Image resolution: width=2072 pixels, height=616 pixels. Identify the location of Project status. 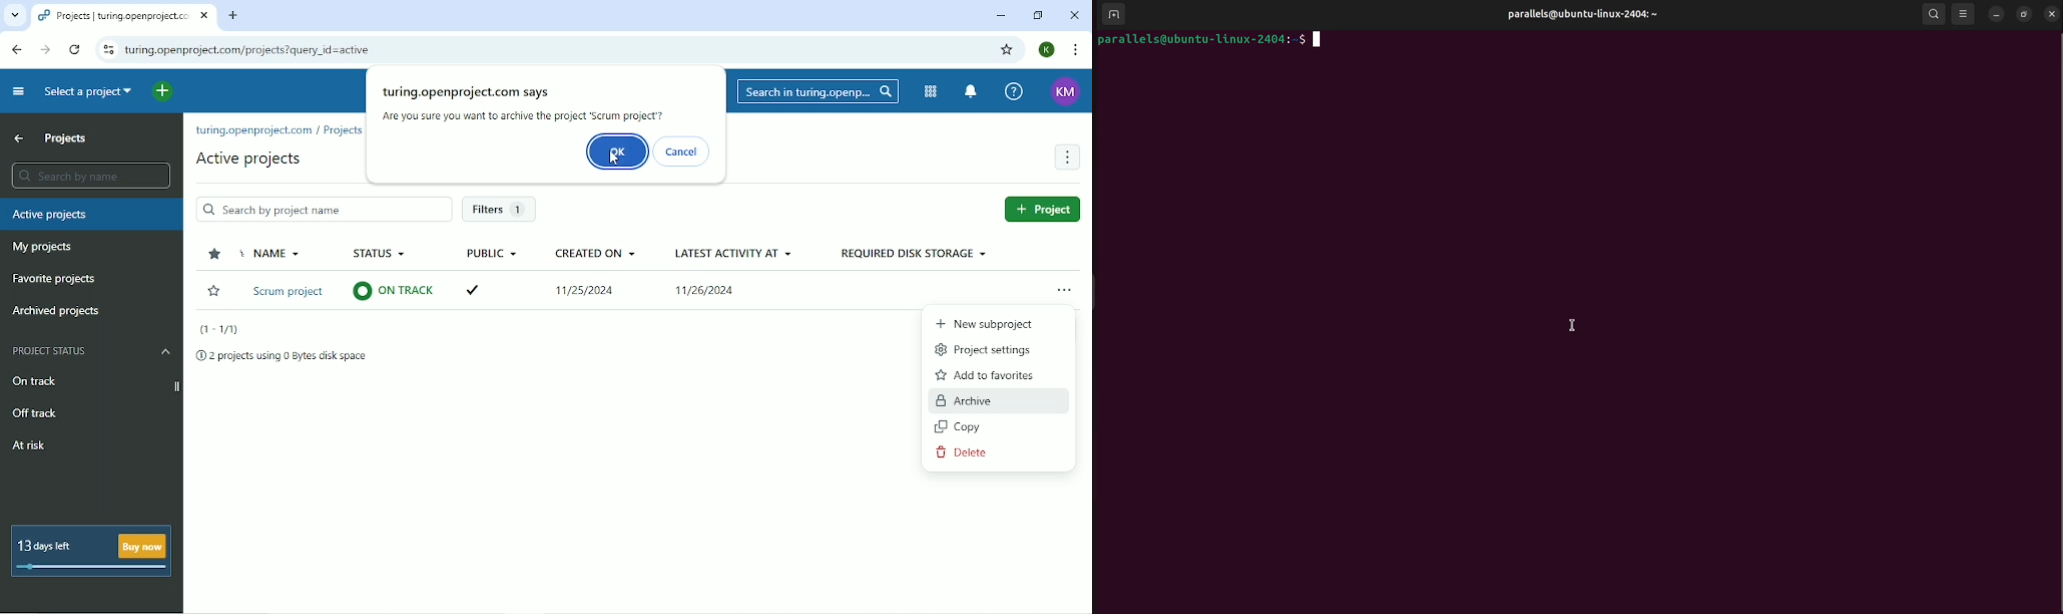
(92, 351).